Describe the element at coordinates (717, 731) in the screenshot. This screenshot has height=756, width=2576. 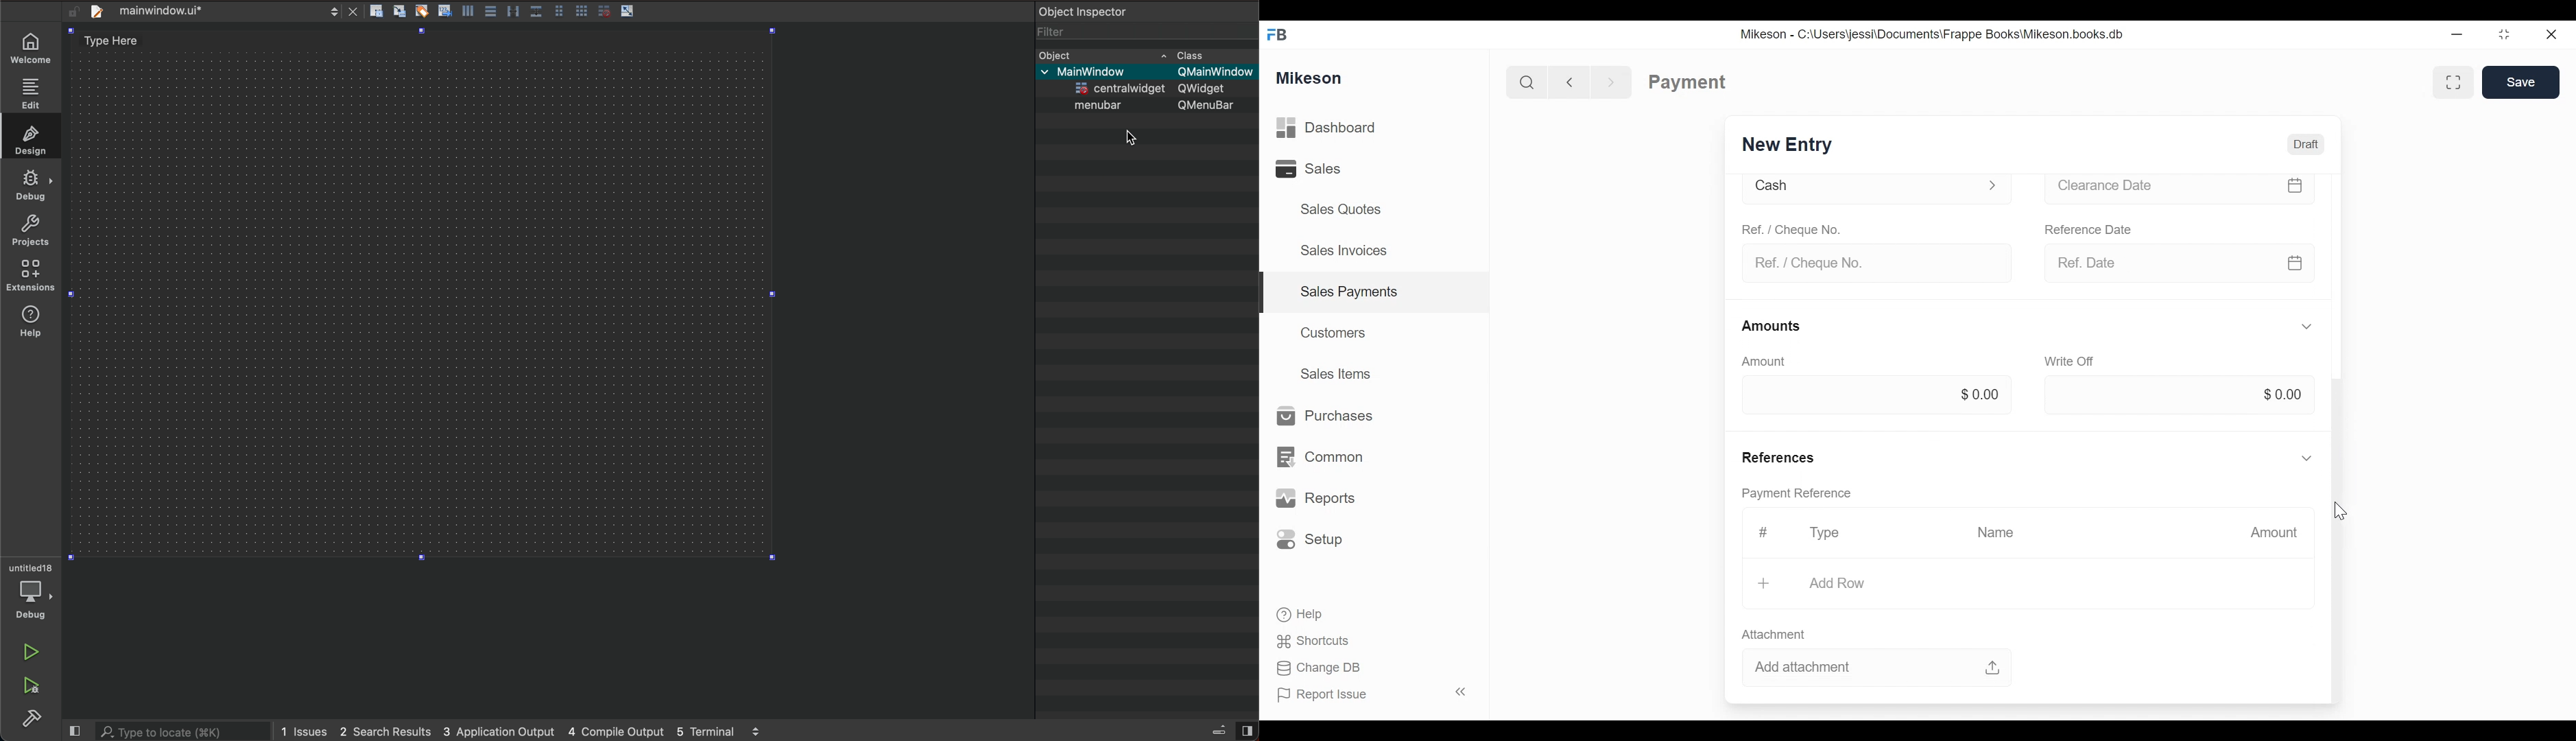
I see `5 terminal` at that location.